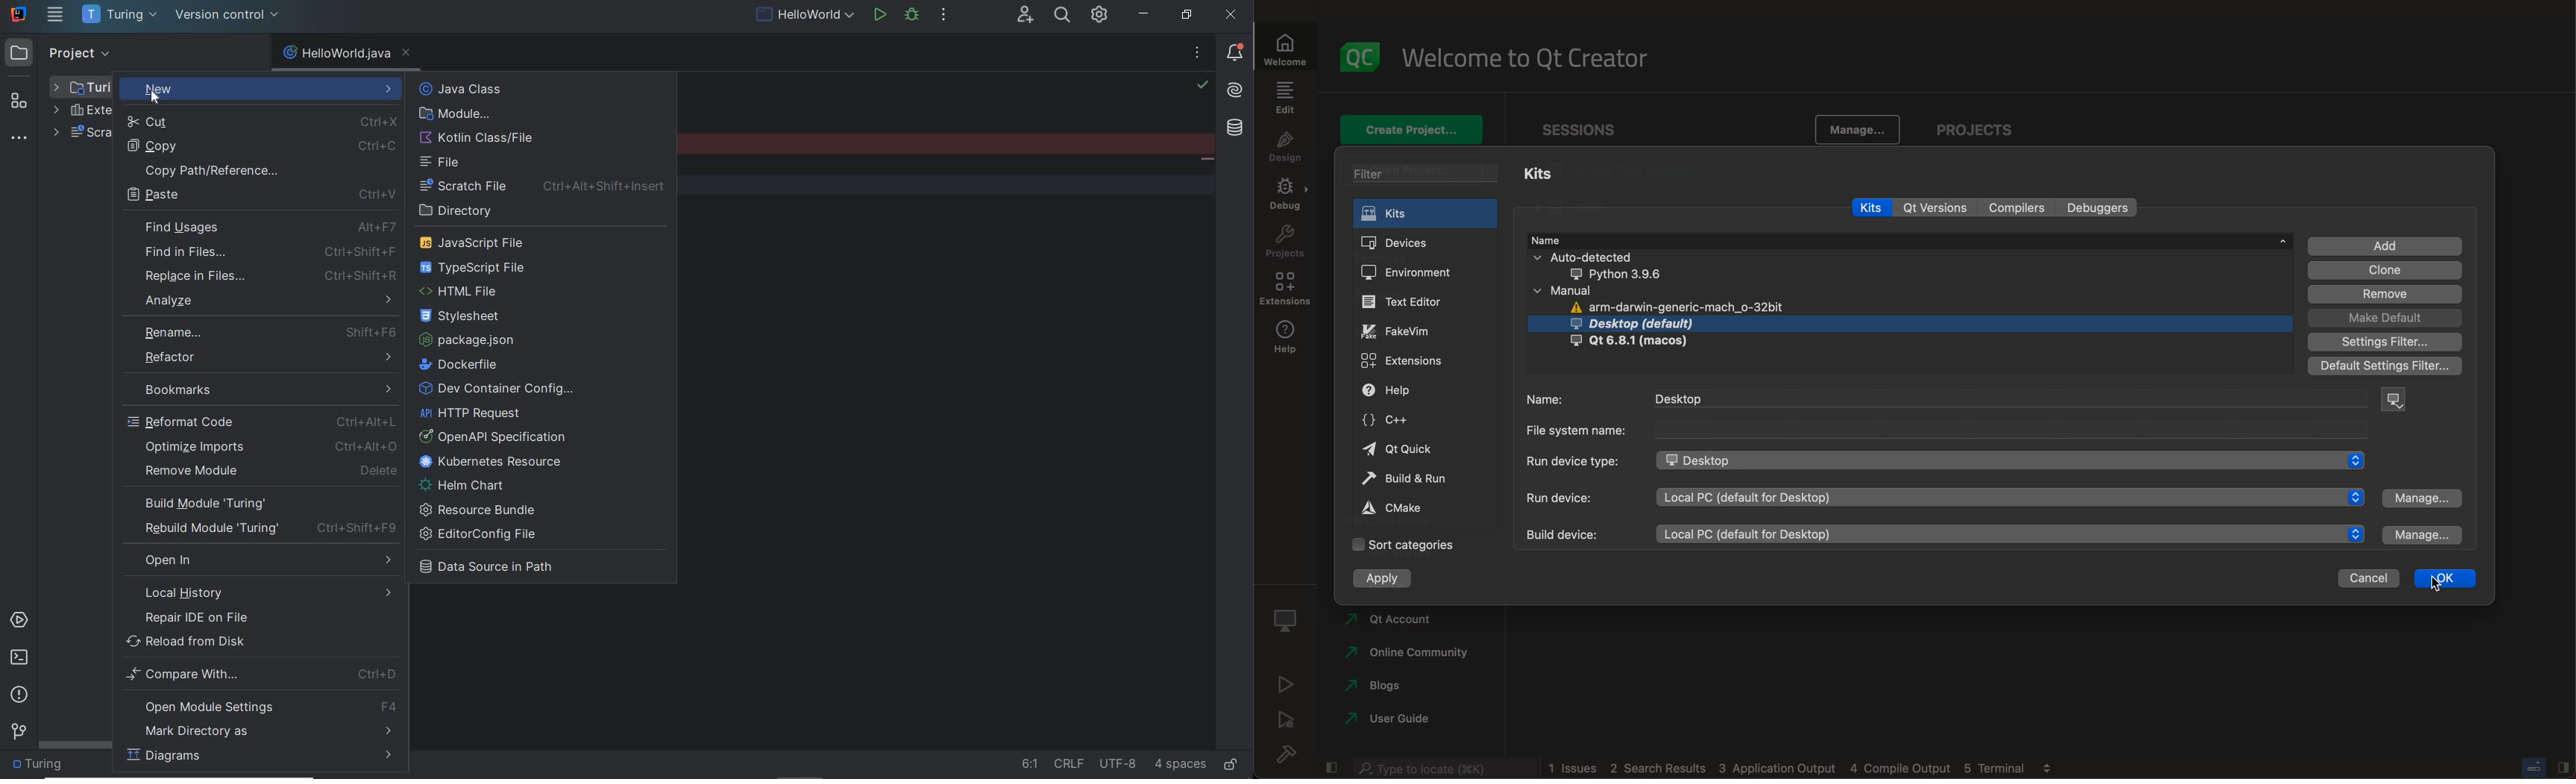 The image size is (2576, 784). Describe the element at coordinates (495, 462) in the screenshot. I see `Kubernotes Resource` at that location.